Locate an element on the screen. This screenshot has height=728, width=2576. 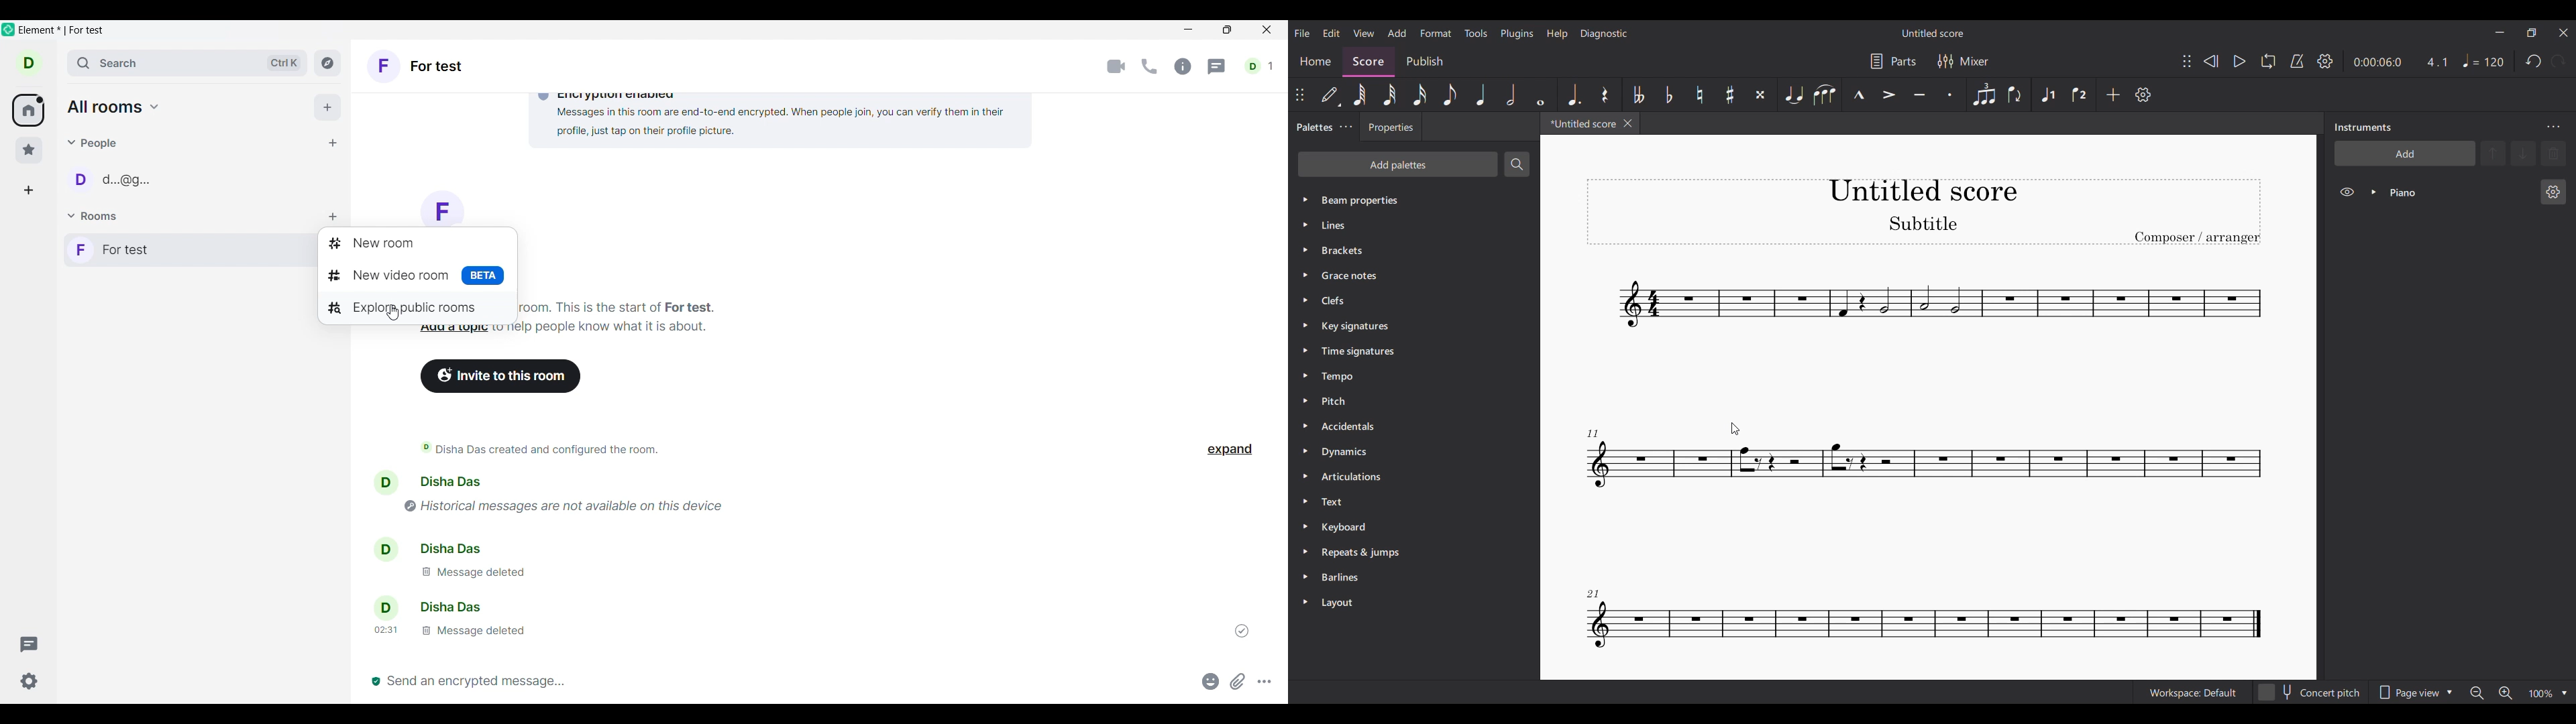
Room info is located at coordinates (1184, 66).